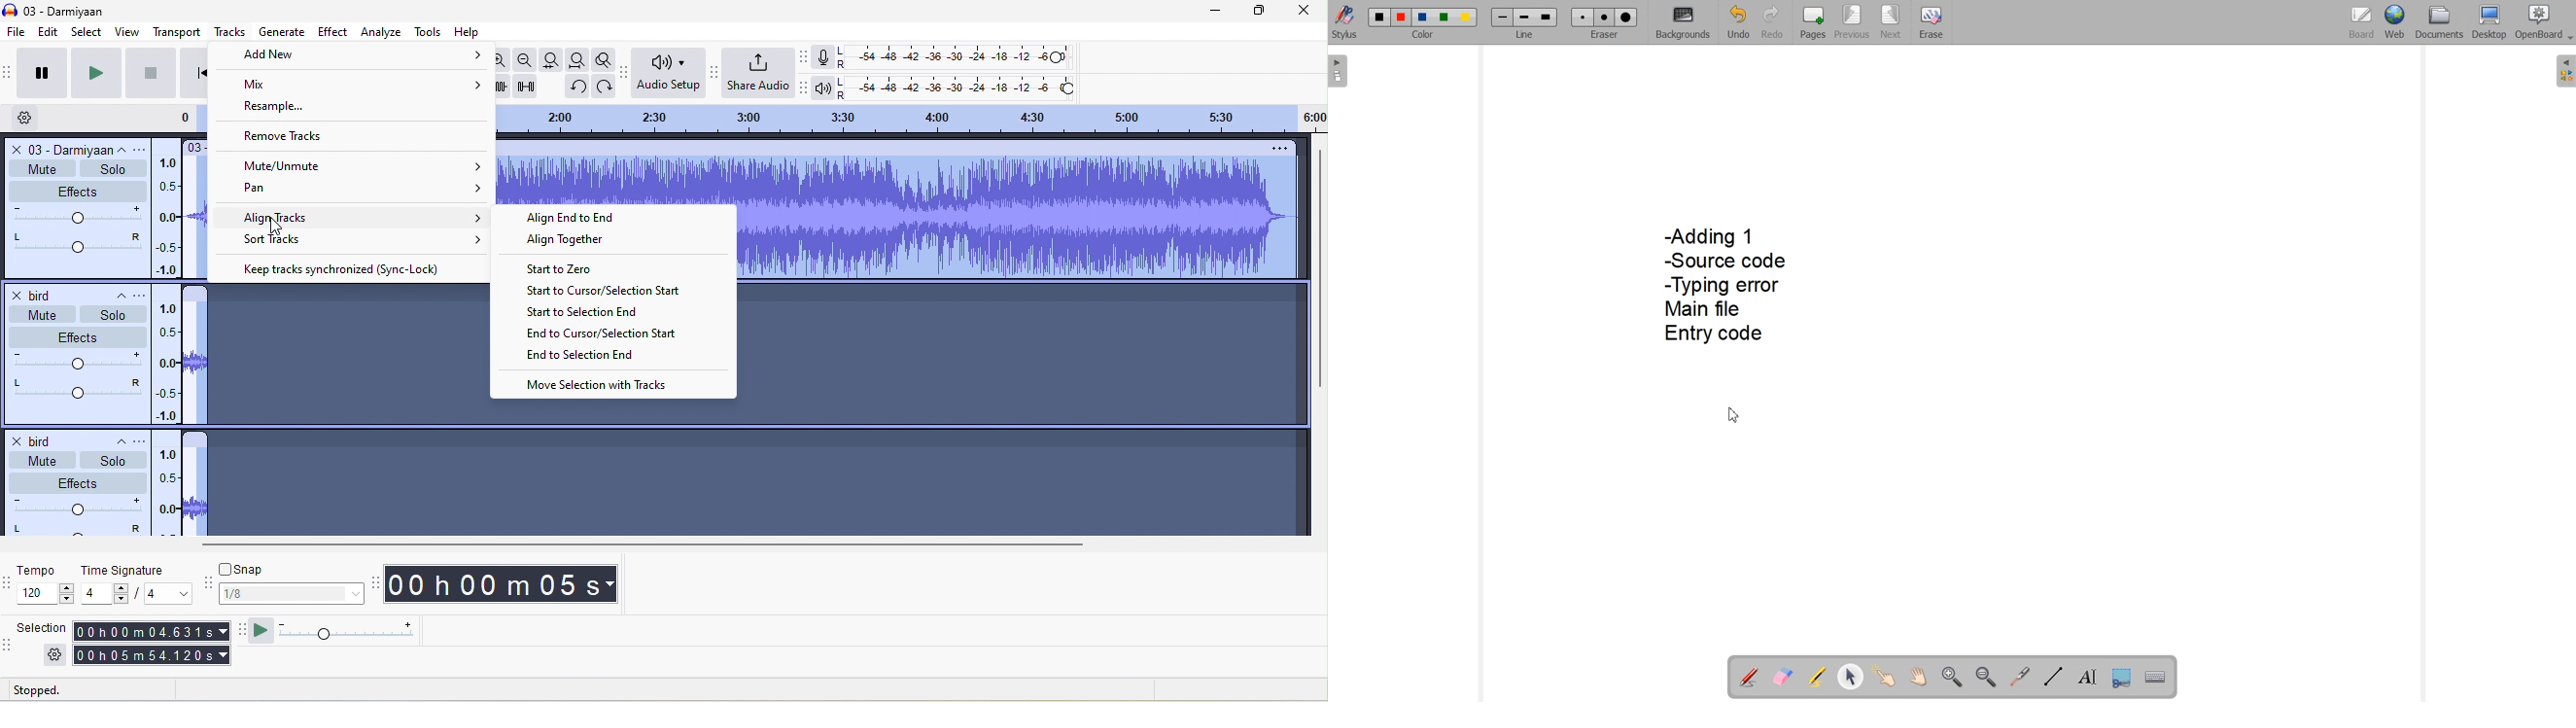 The width and height of the screenshot is (2576, 728). What do you see at coordinates (363, 217) in the screenshot?
I see `Cursor on align tracks` at bounding box center [363, 217].